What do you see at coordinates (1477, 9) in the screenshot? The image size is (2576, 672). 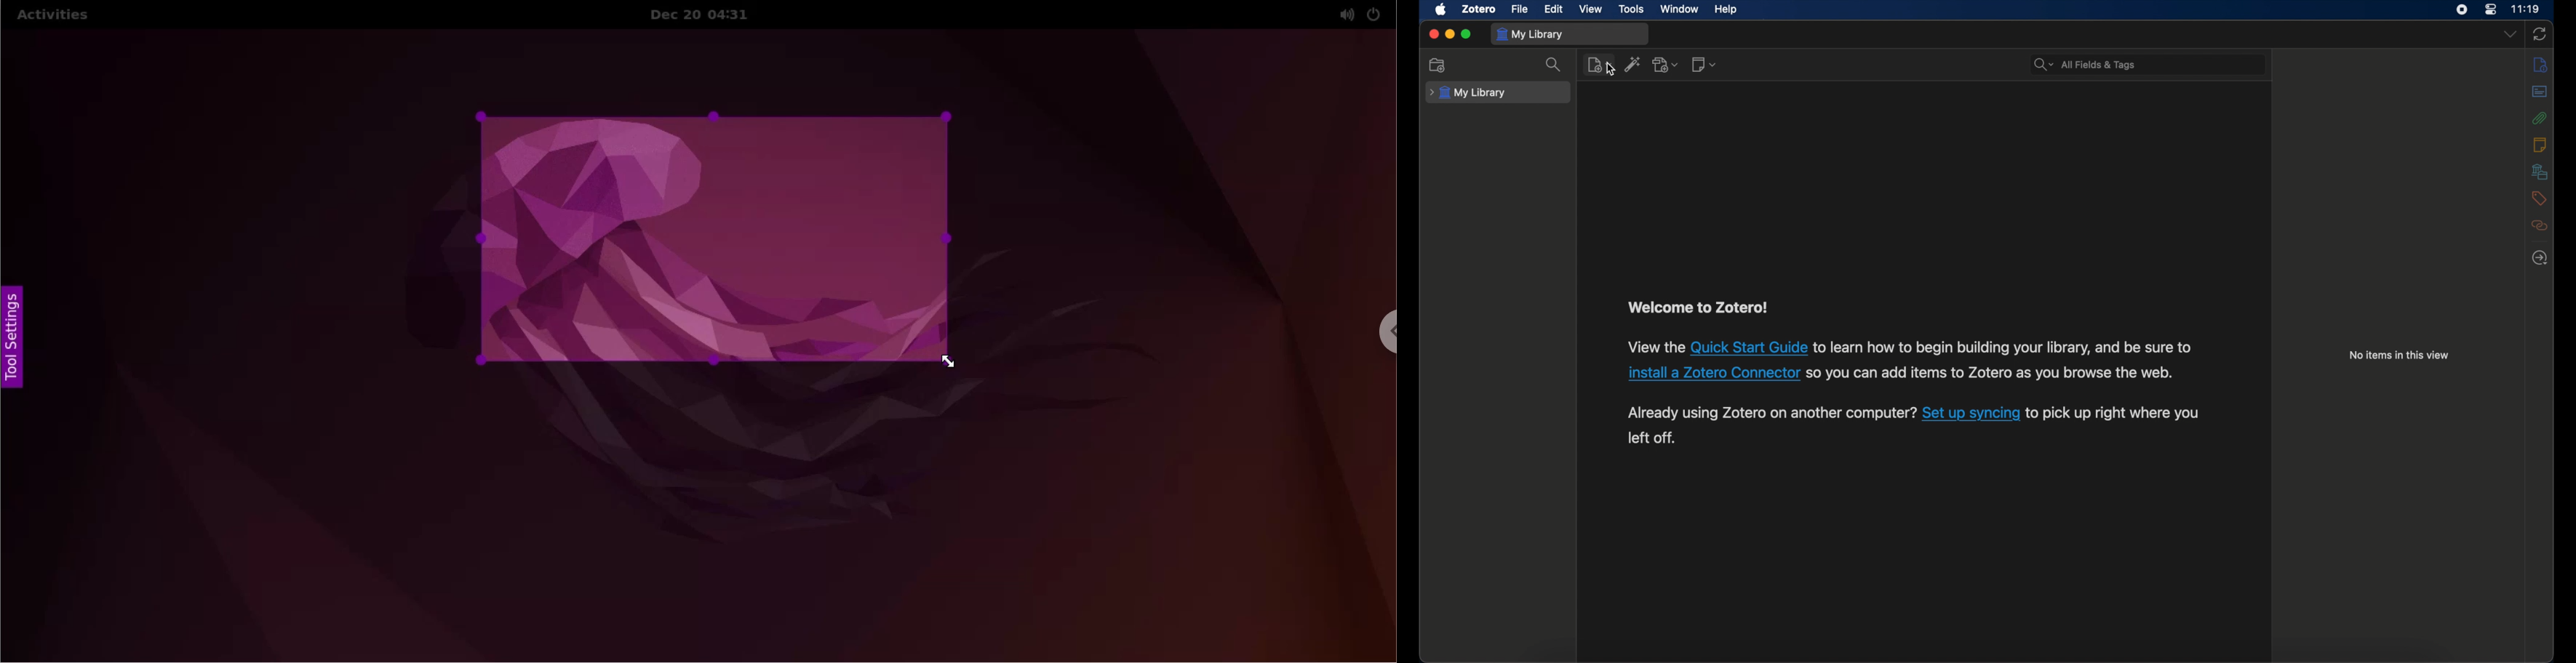 I see `zotero` at bounding box center [1477, 9].